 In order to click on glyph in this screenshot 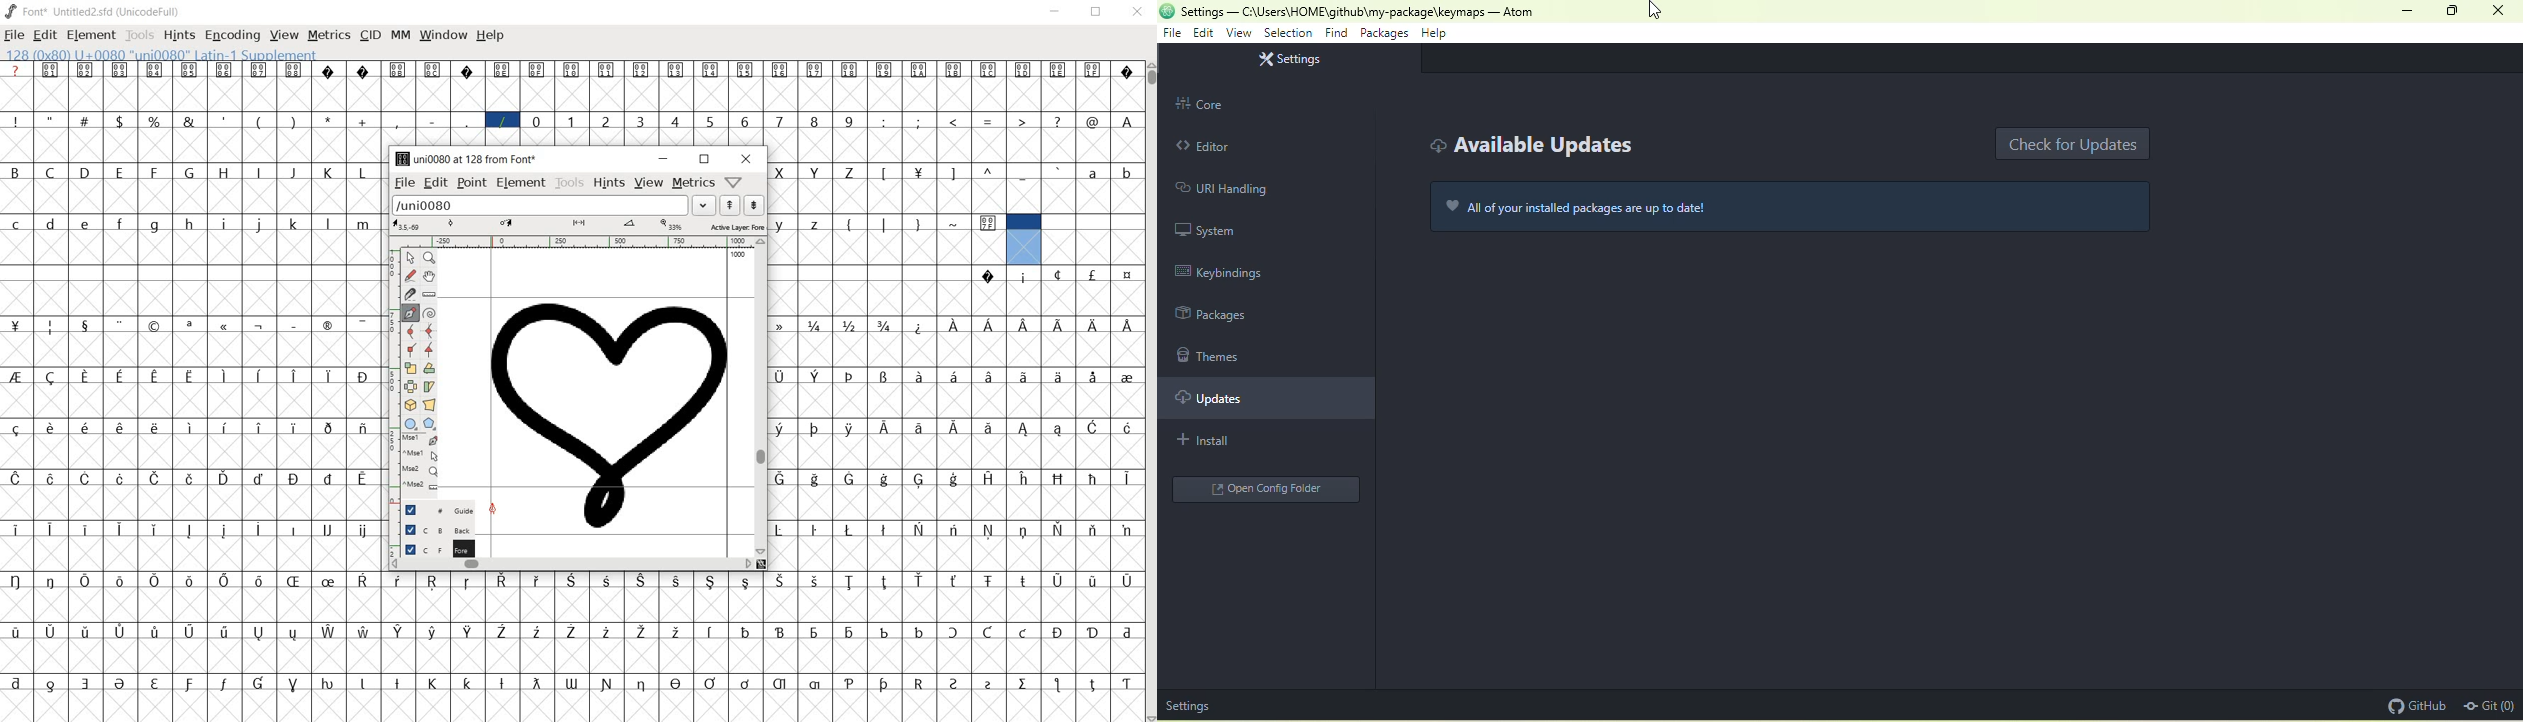, I will do `click(816, 173)`.